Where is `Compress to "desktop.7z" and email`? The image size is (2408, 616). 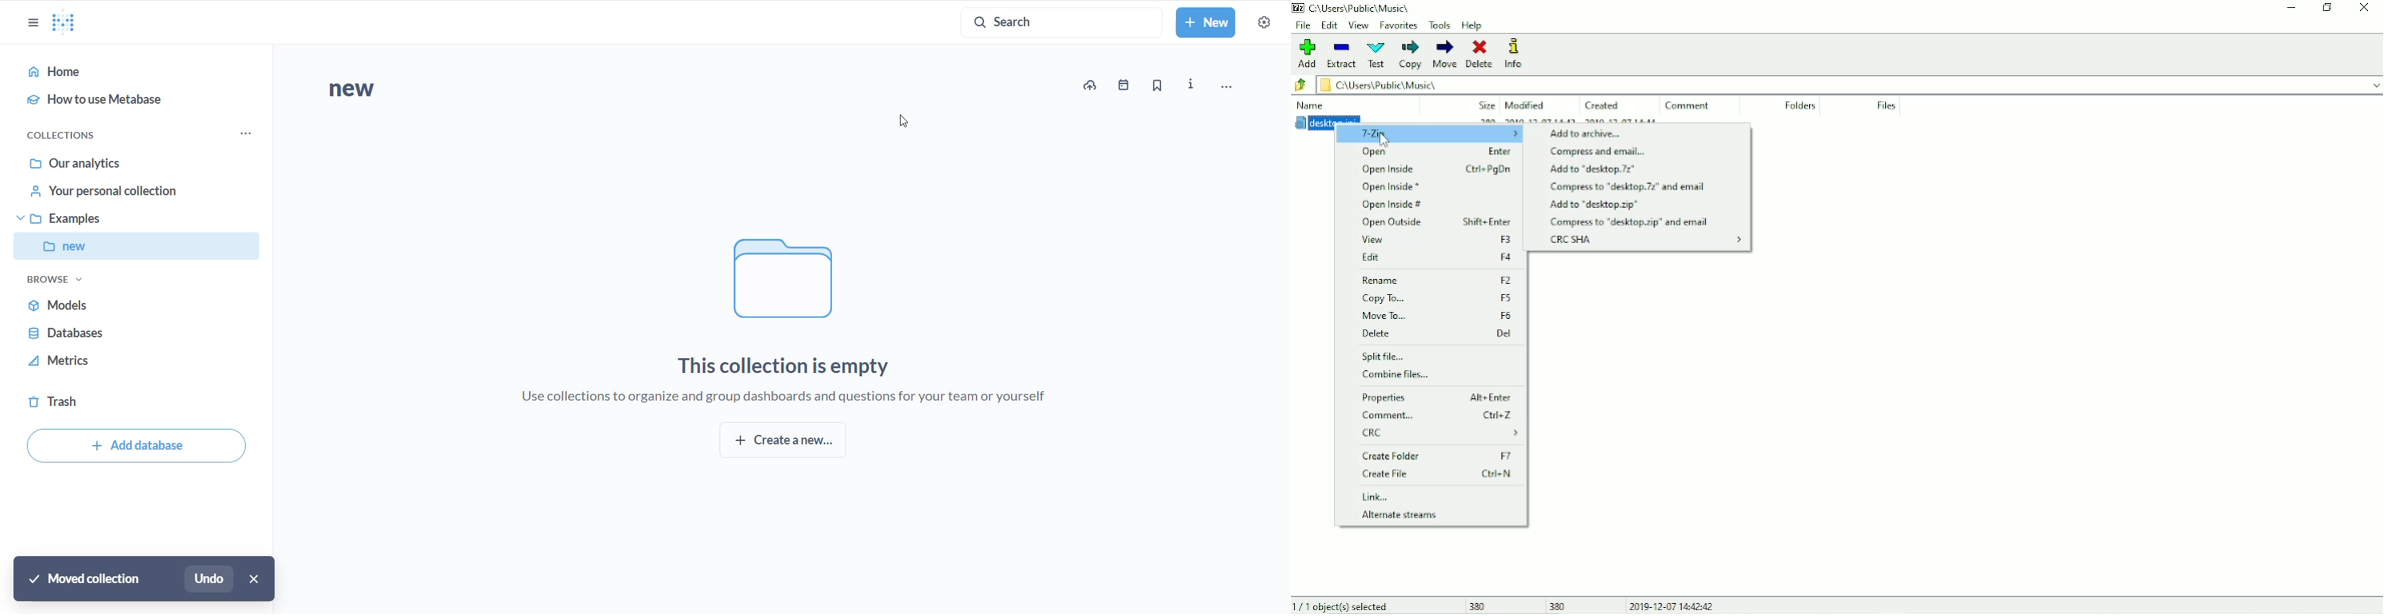 Compress to "desktop.7z" and email is located at coordinates (1631, 188).